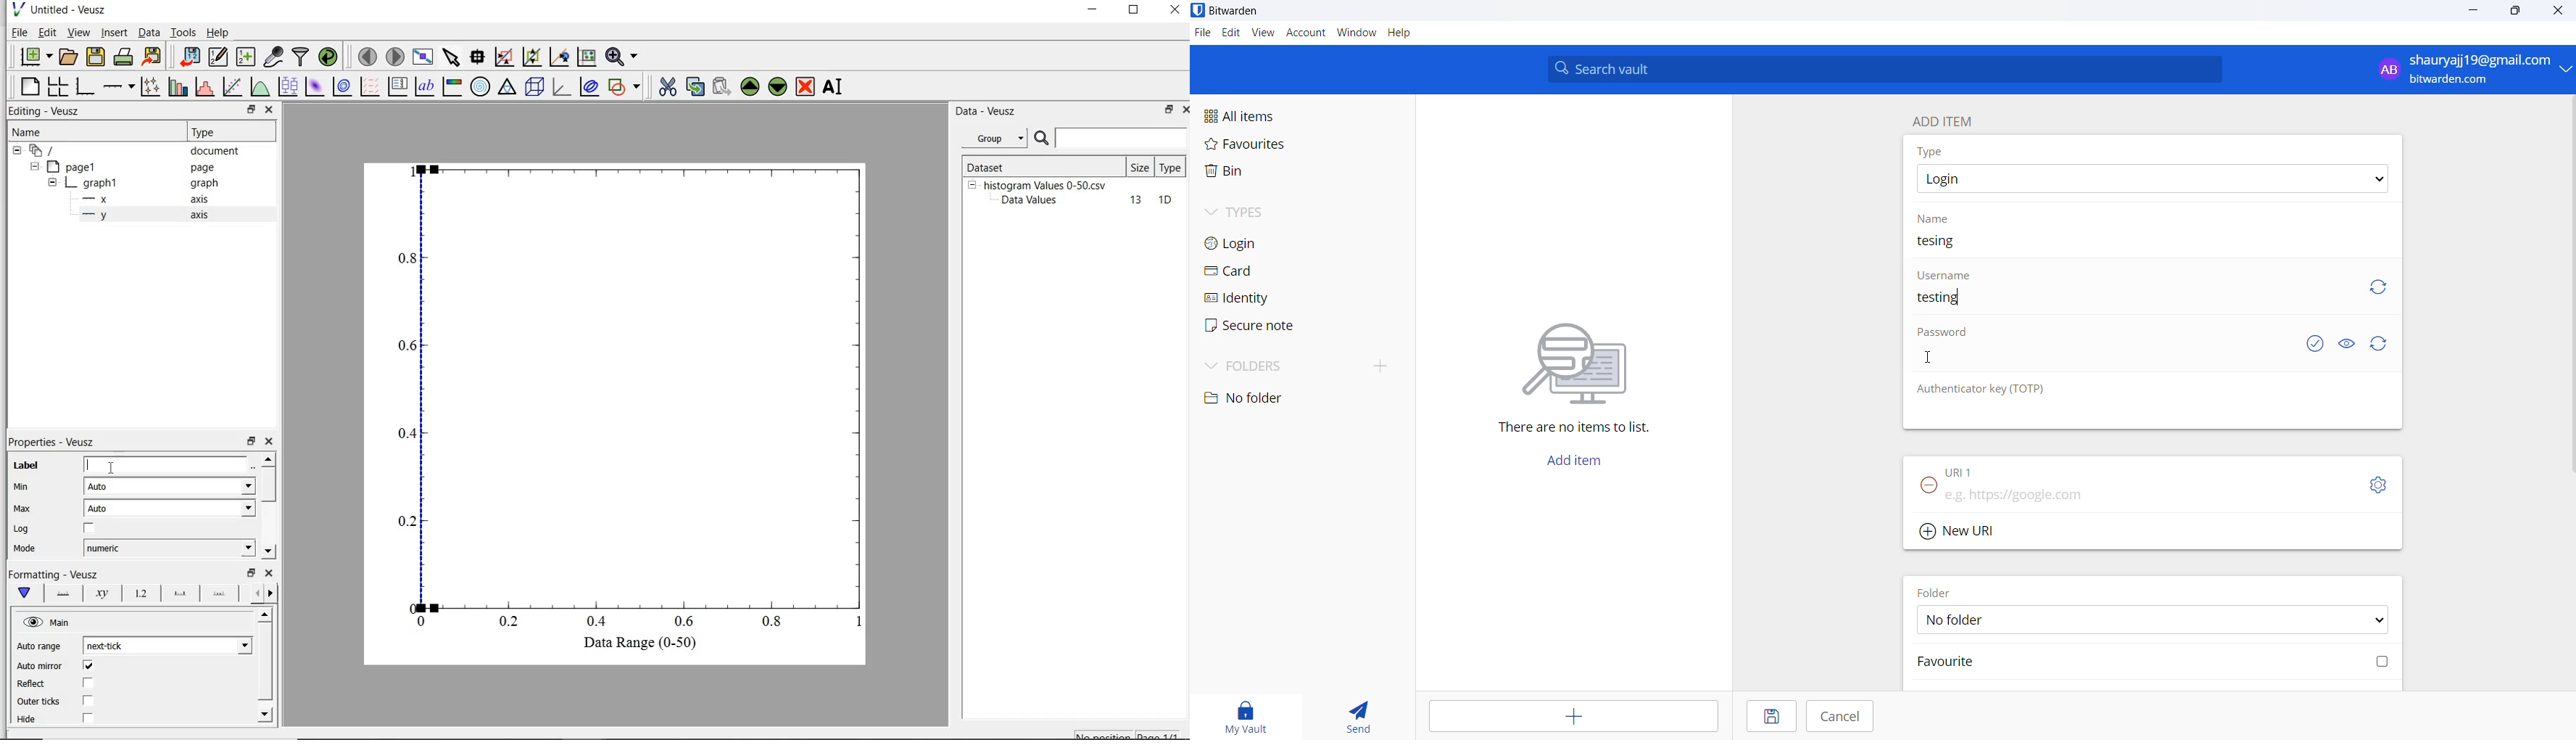 The width and height of the screenshot is (2576, 756). I want to click on cursor, so click(112, 468).